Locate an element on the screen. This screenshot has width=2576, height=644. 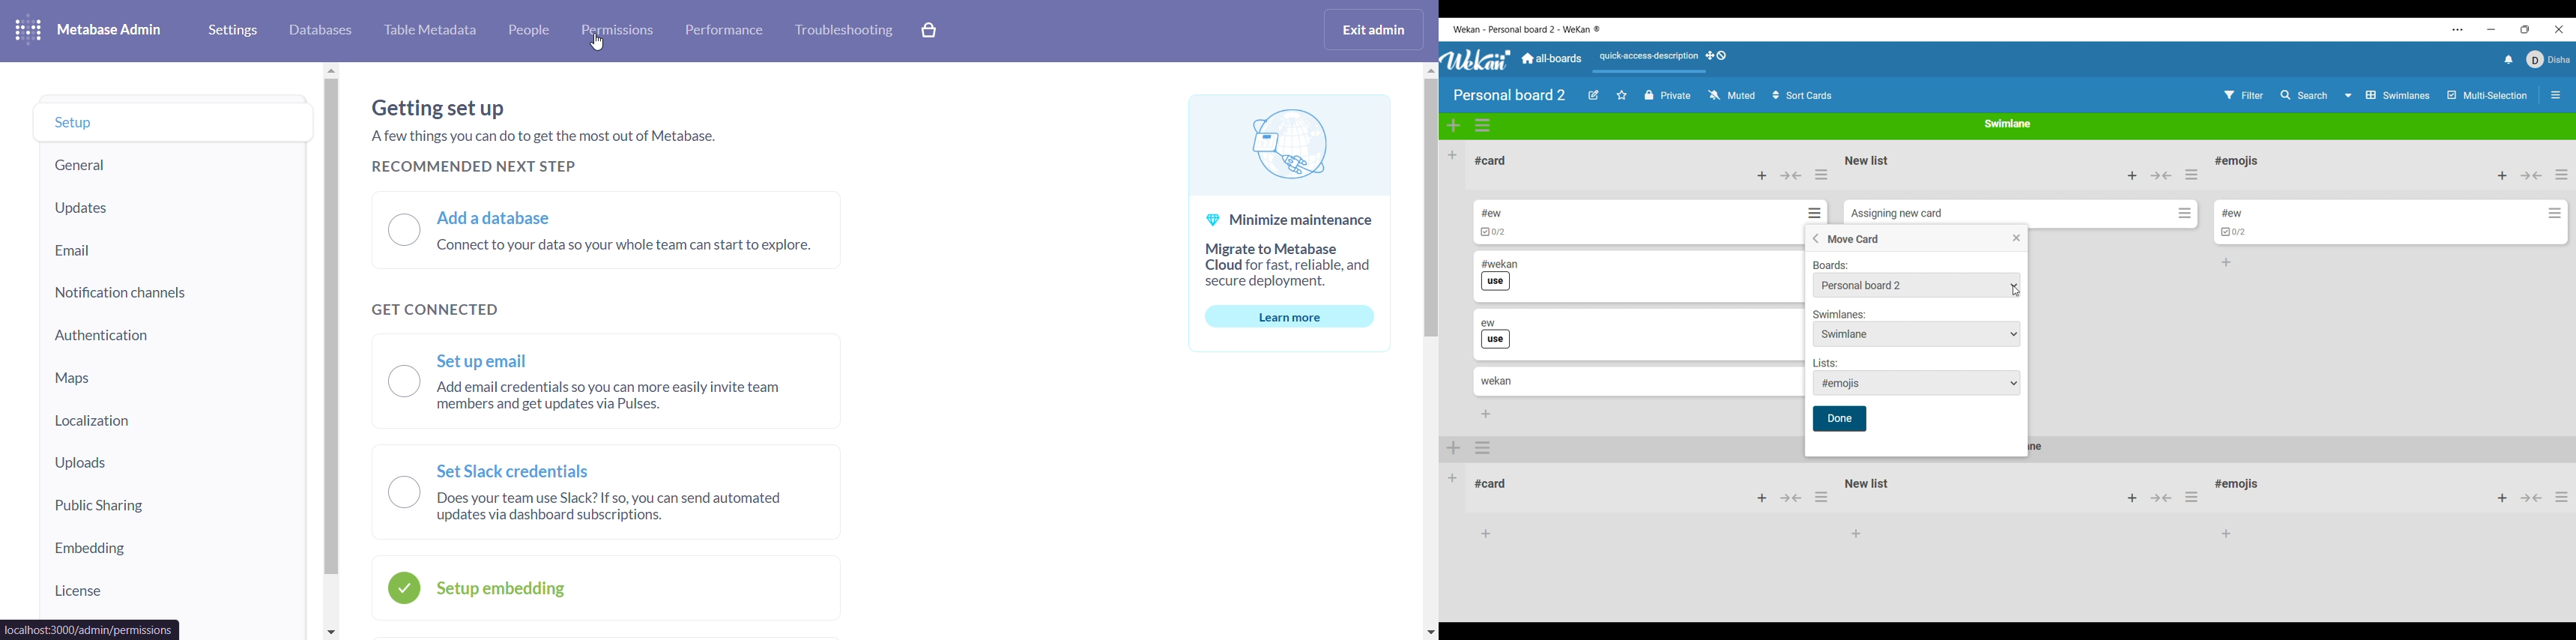
List name is located at coordinates (2237, 162).